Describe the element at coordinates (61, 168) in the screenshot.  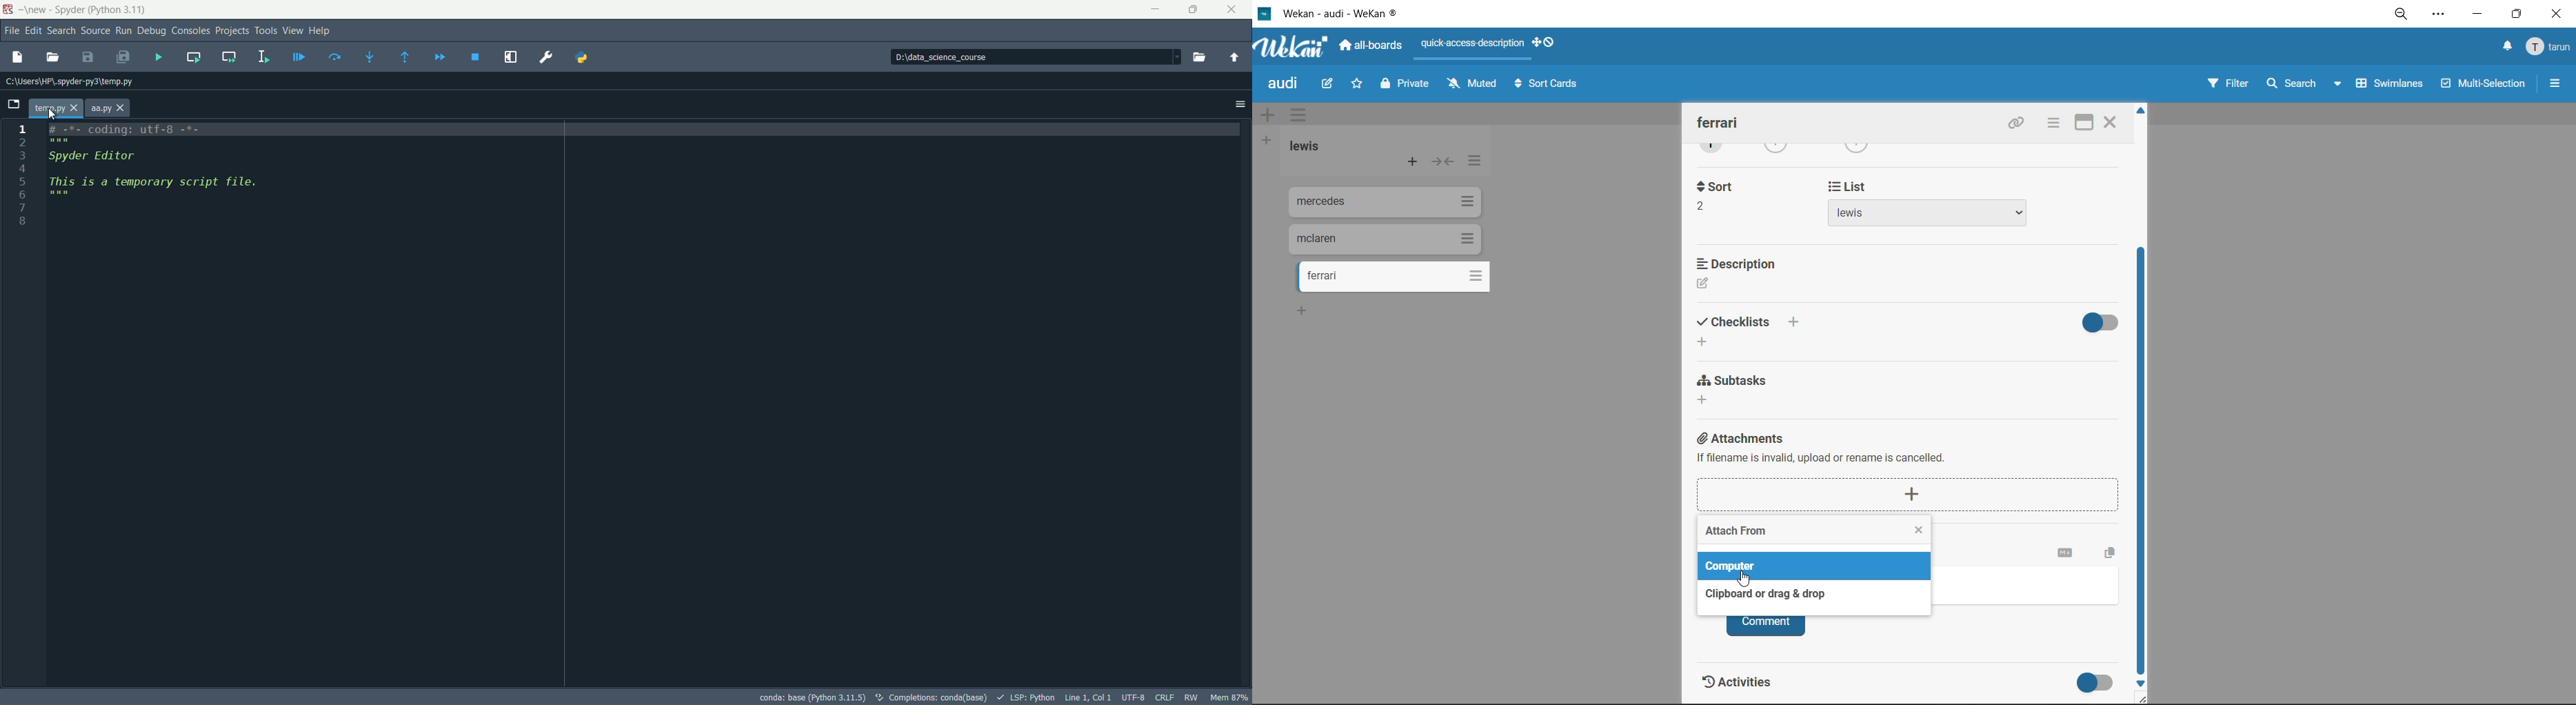
I see `4` at that location.